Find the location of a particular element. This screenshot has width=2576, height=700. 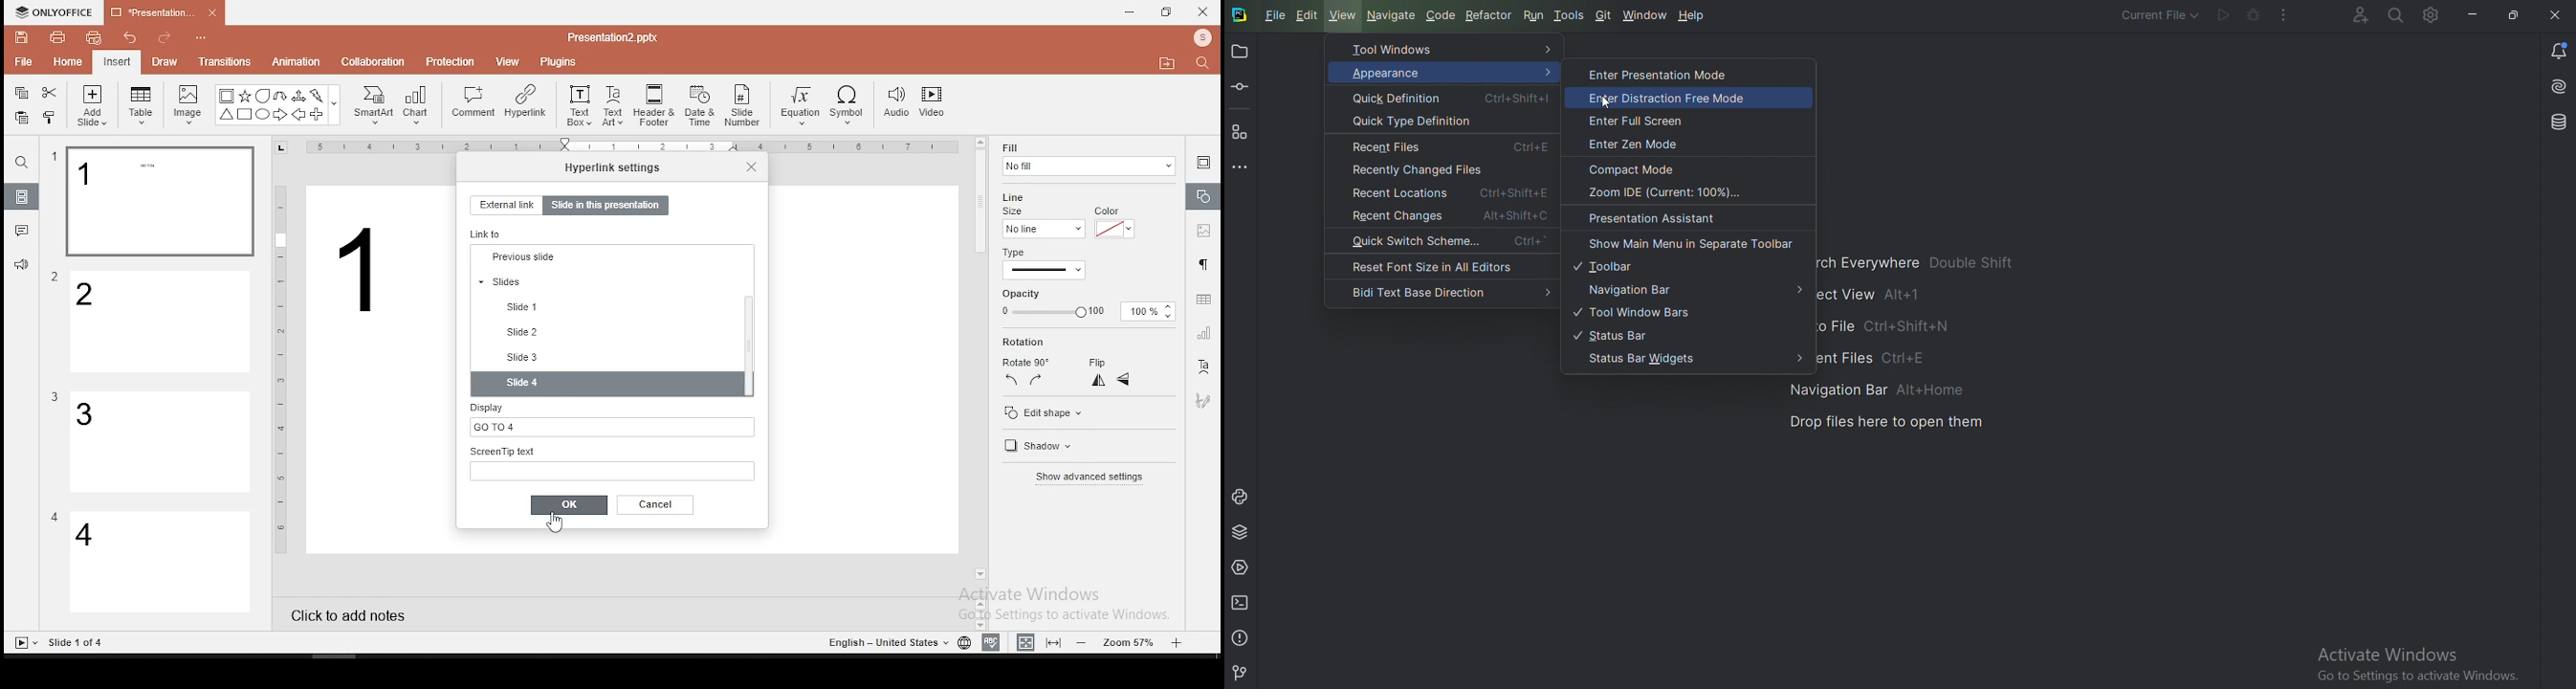

 is located at coordinates (636, 148).